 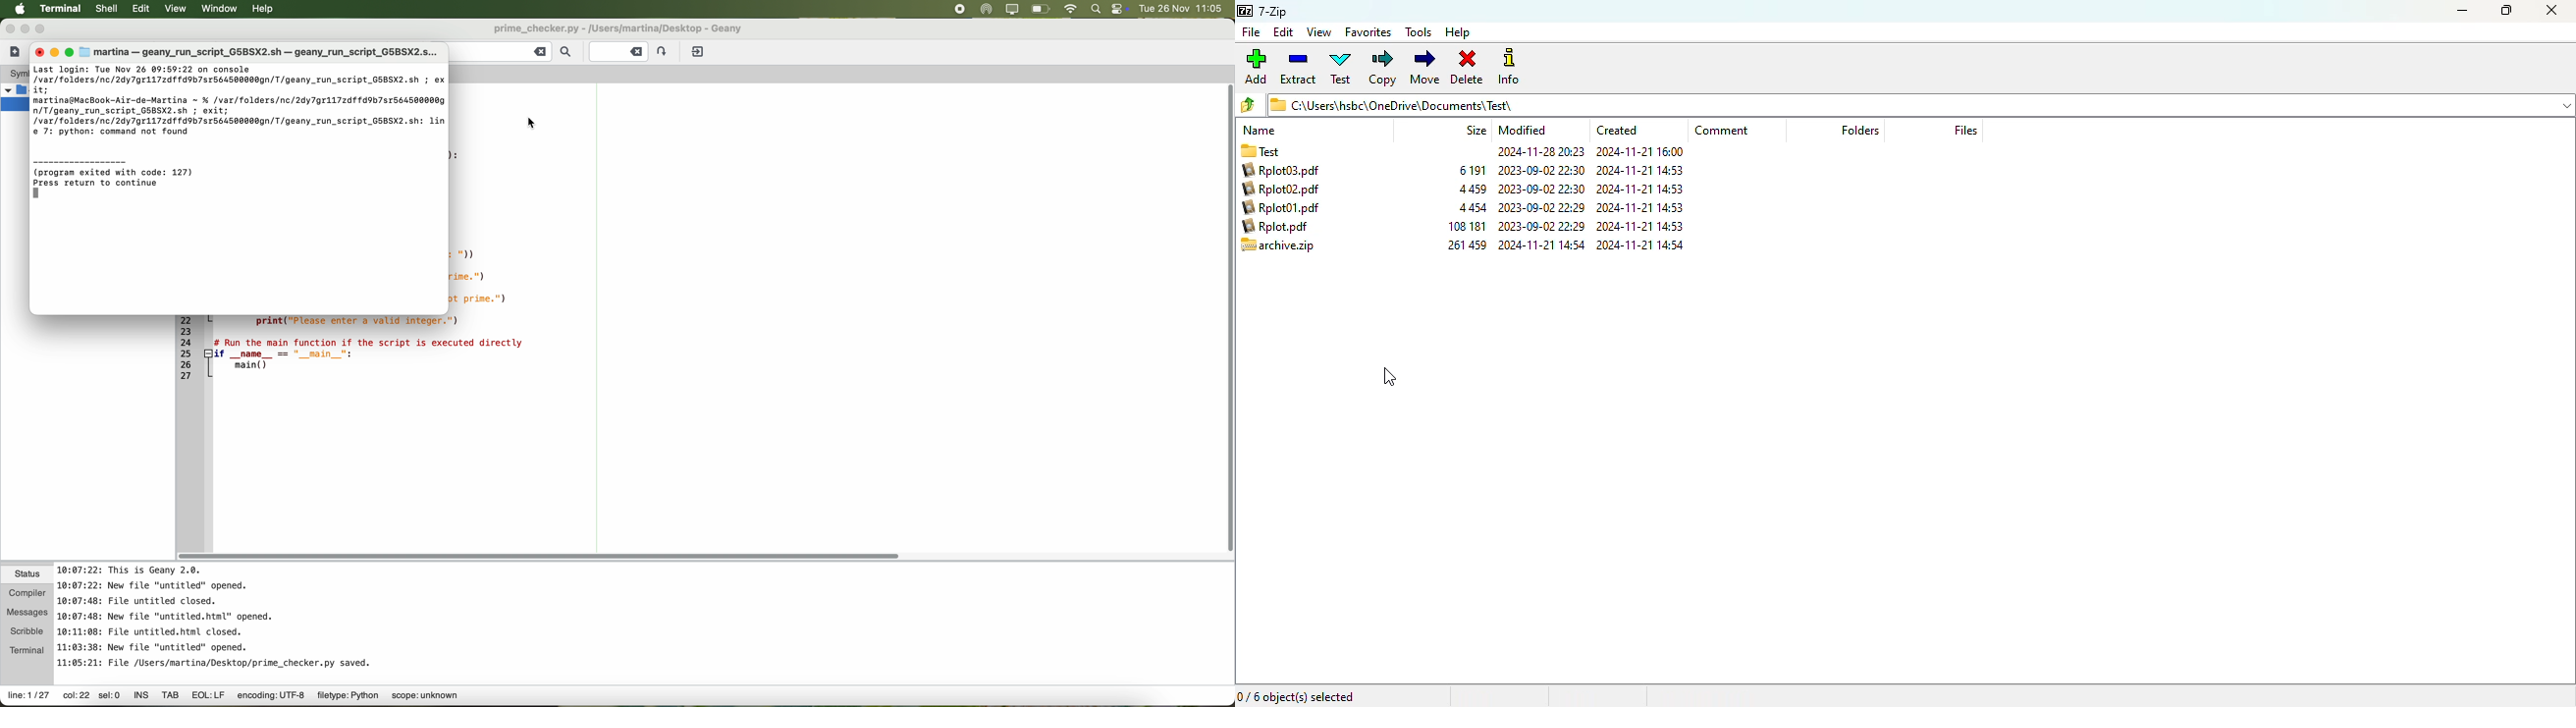 What do you see at coordinates (1012, 9) in the screenshot?
I see `screen` at bounding box center [1012, 9].